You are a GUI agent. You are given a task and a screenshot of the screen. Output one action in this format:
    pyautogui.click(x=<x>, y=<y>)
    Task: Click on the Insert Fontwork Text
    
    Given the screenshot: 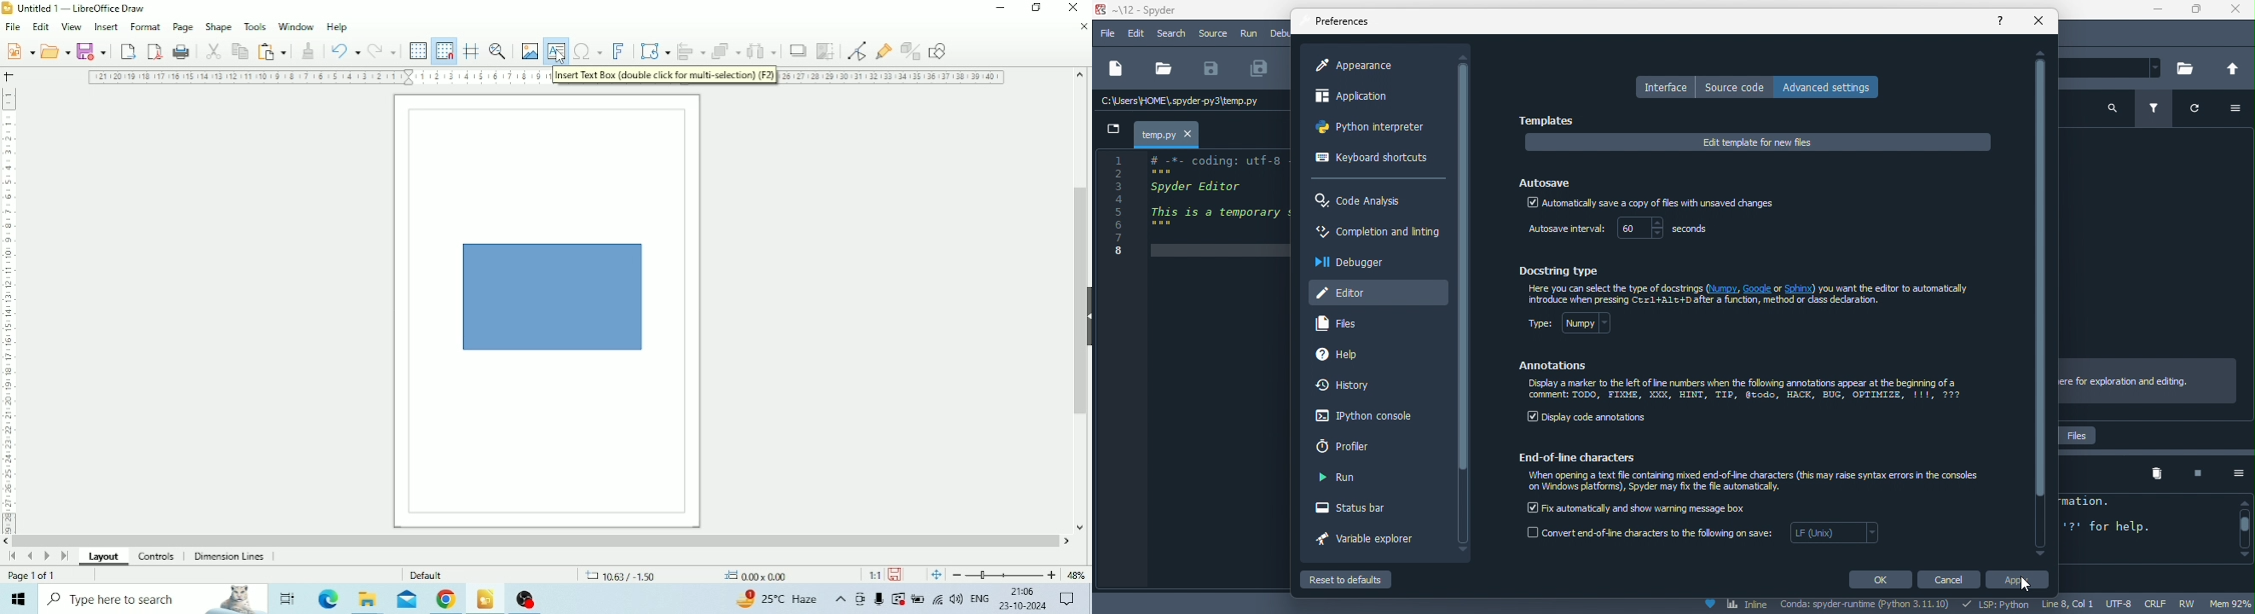 What is the action you would take?
    pyautogui.click(x=620, y=52)
    